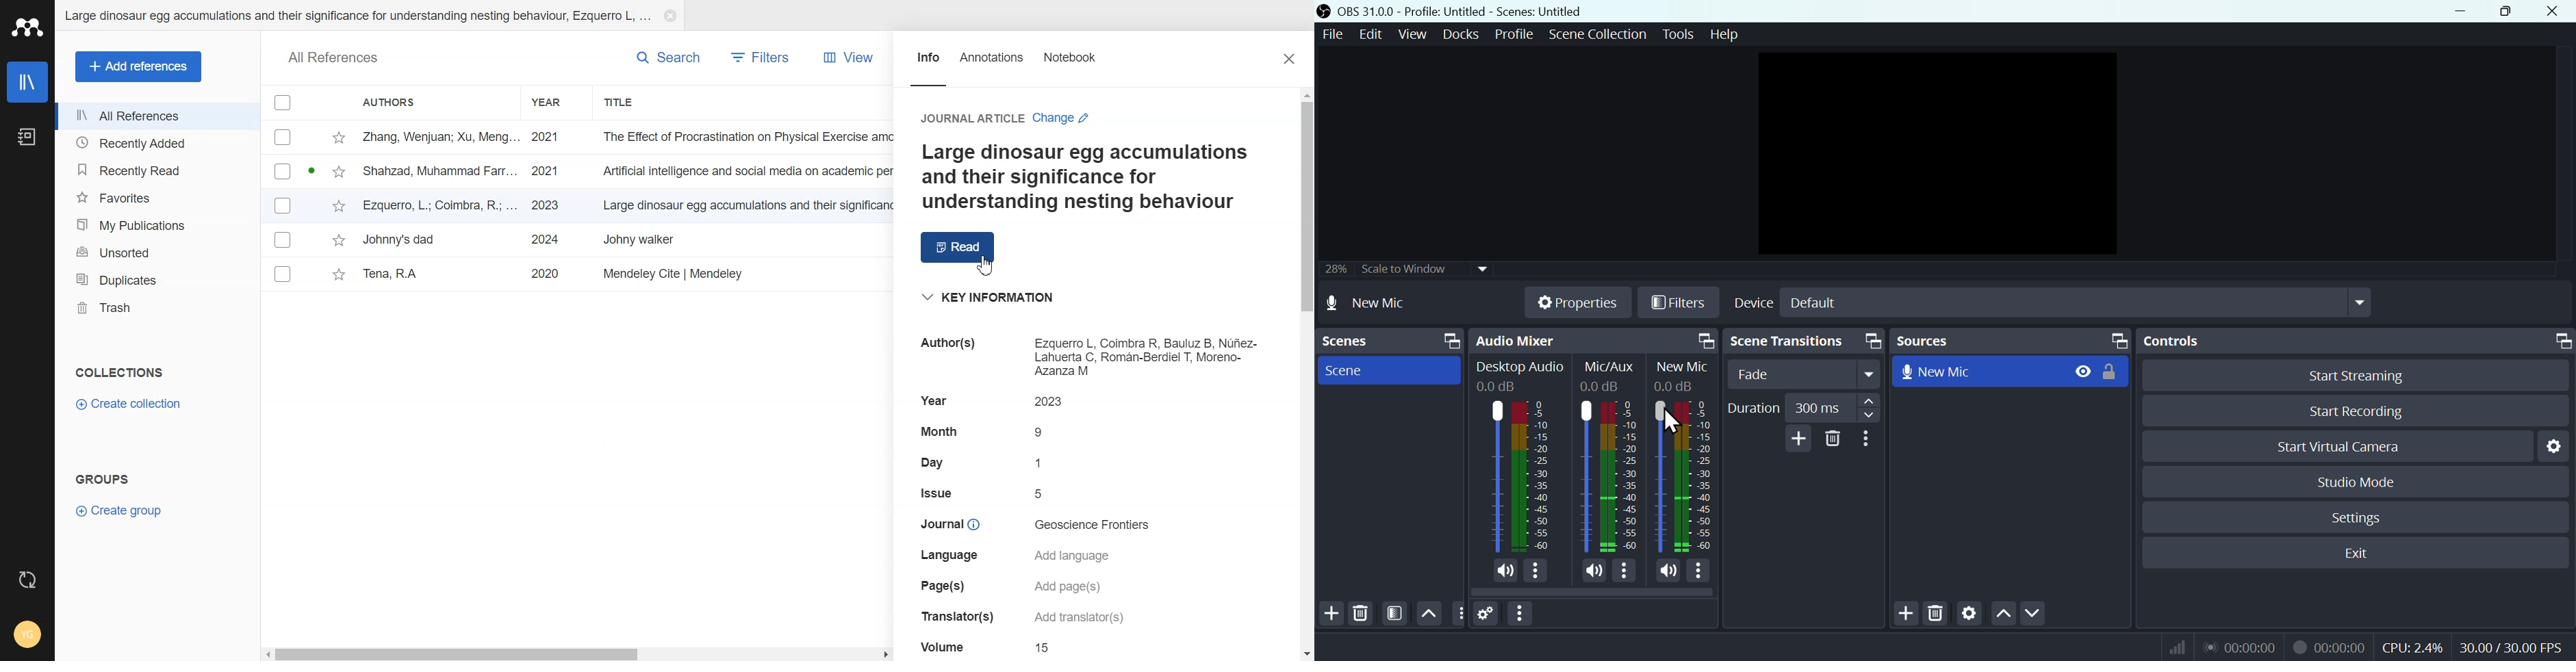  Describe the element at coordinates (1045, 648) in the screenshot. I see `text` at that location.